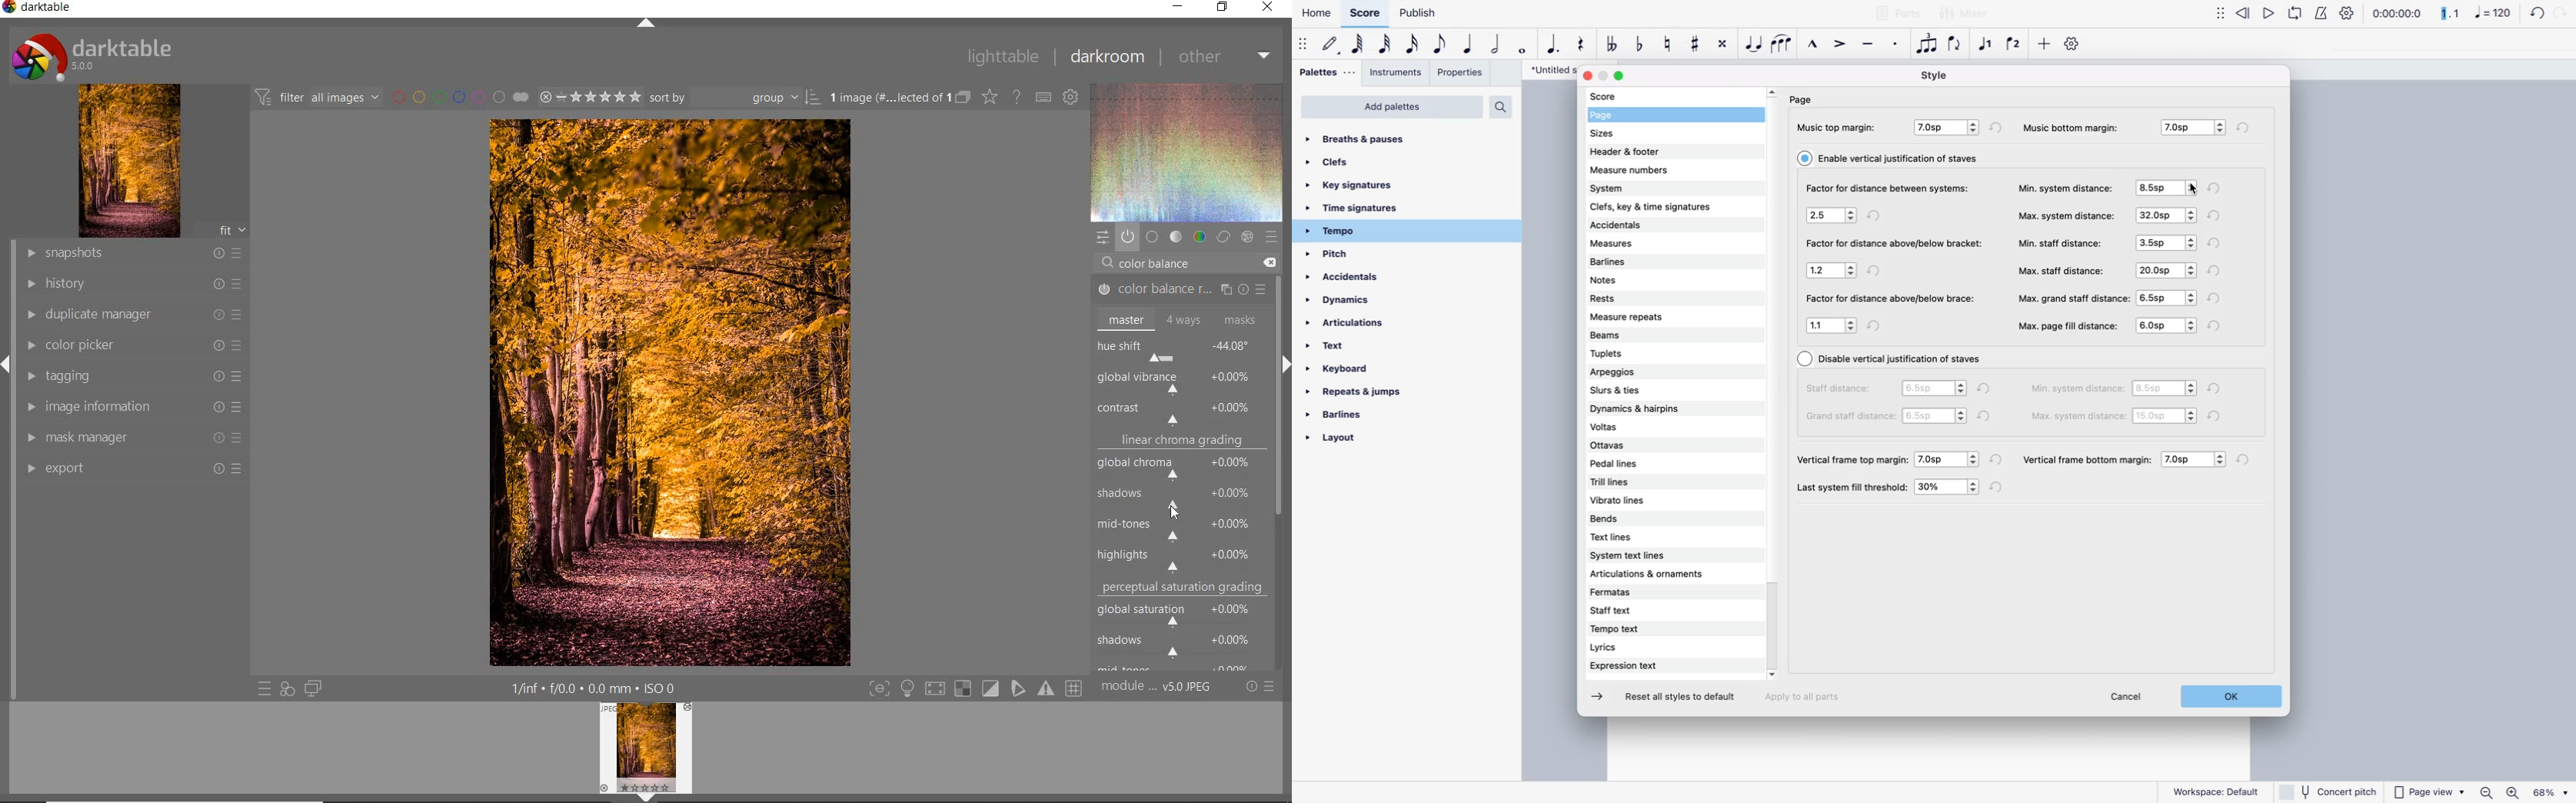  What do you see at coordinates (135, 468) in the screenshot?
I see `export` at bounding box center [135, 468].